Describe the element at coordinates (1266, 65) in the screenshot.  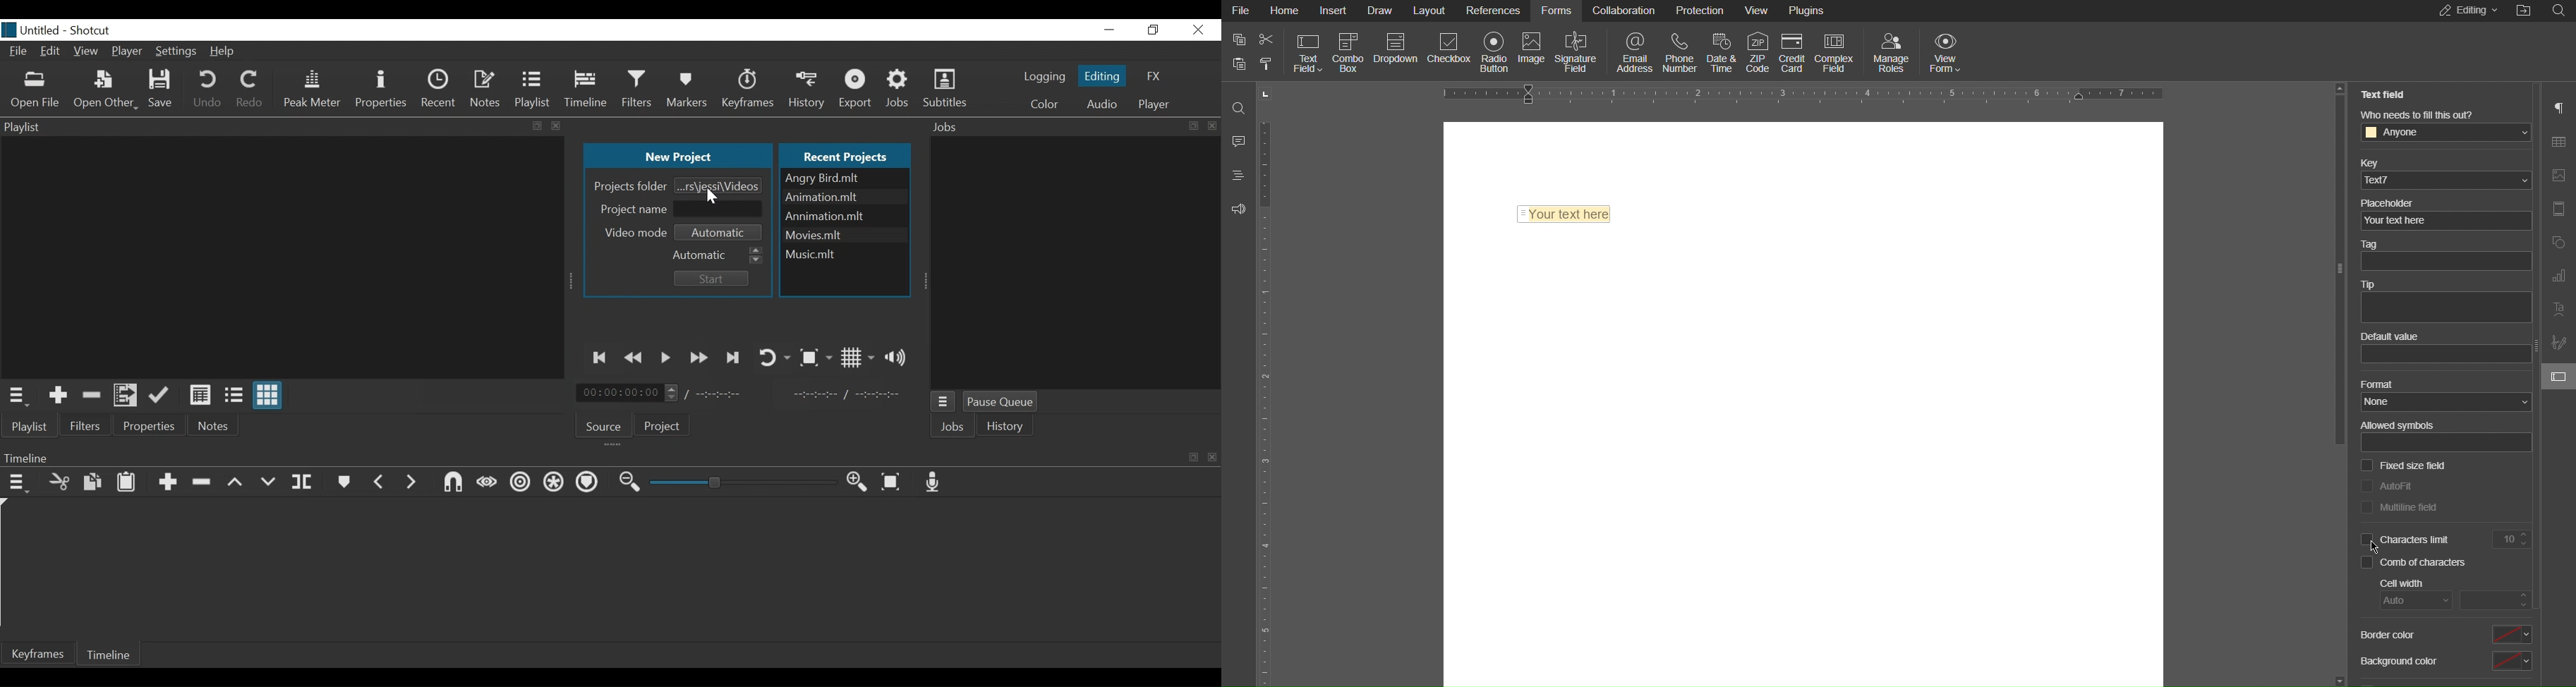
I see `paste` at that location.